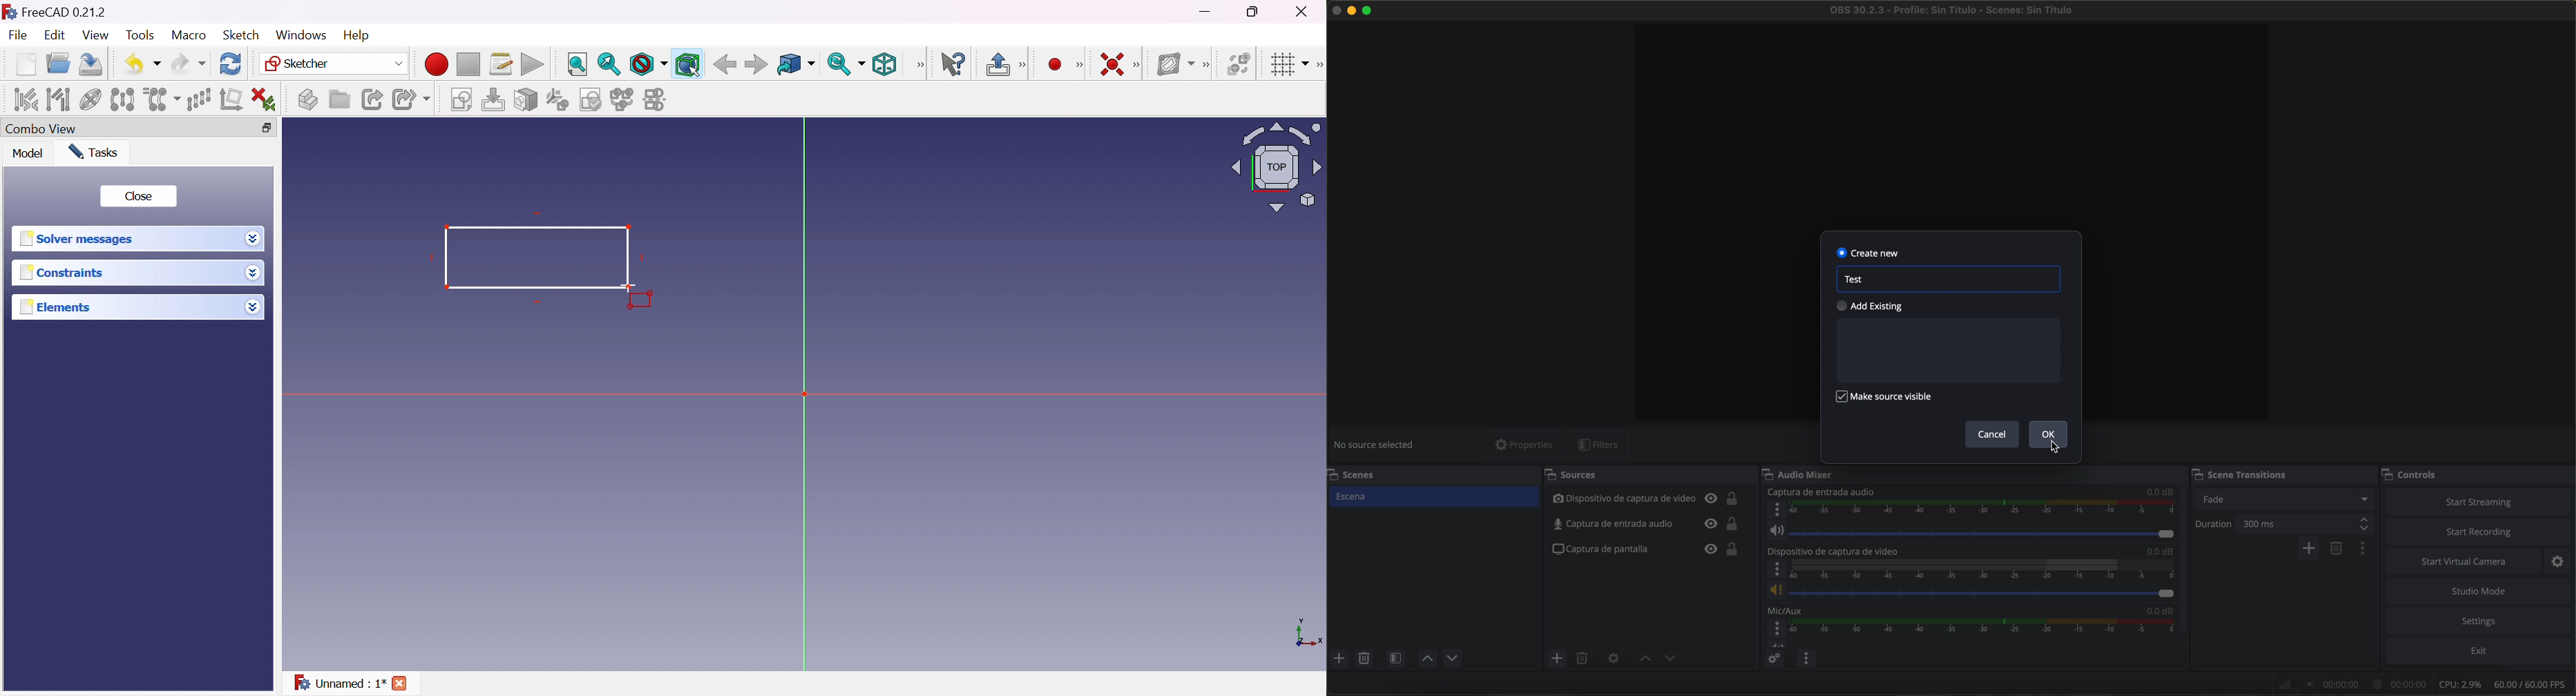 This screenshot has height=700, width=2576. I want to click on no source selected, so click(1377, 444).